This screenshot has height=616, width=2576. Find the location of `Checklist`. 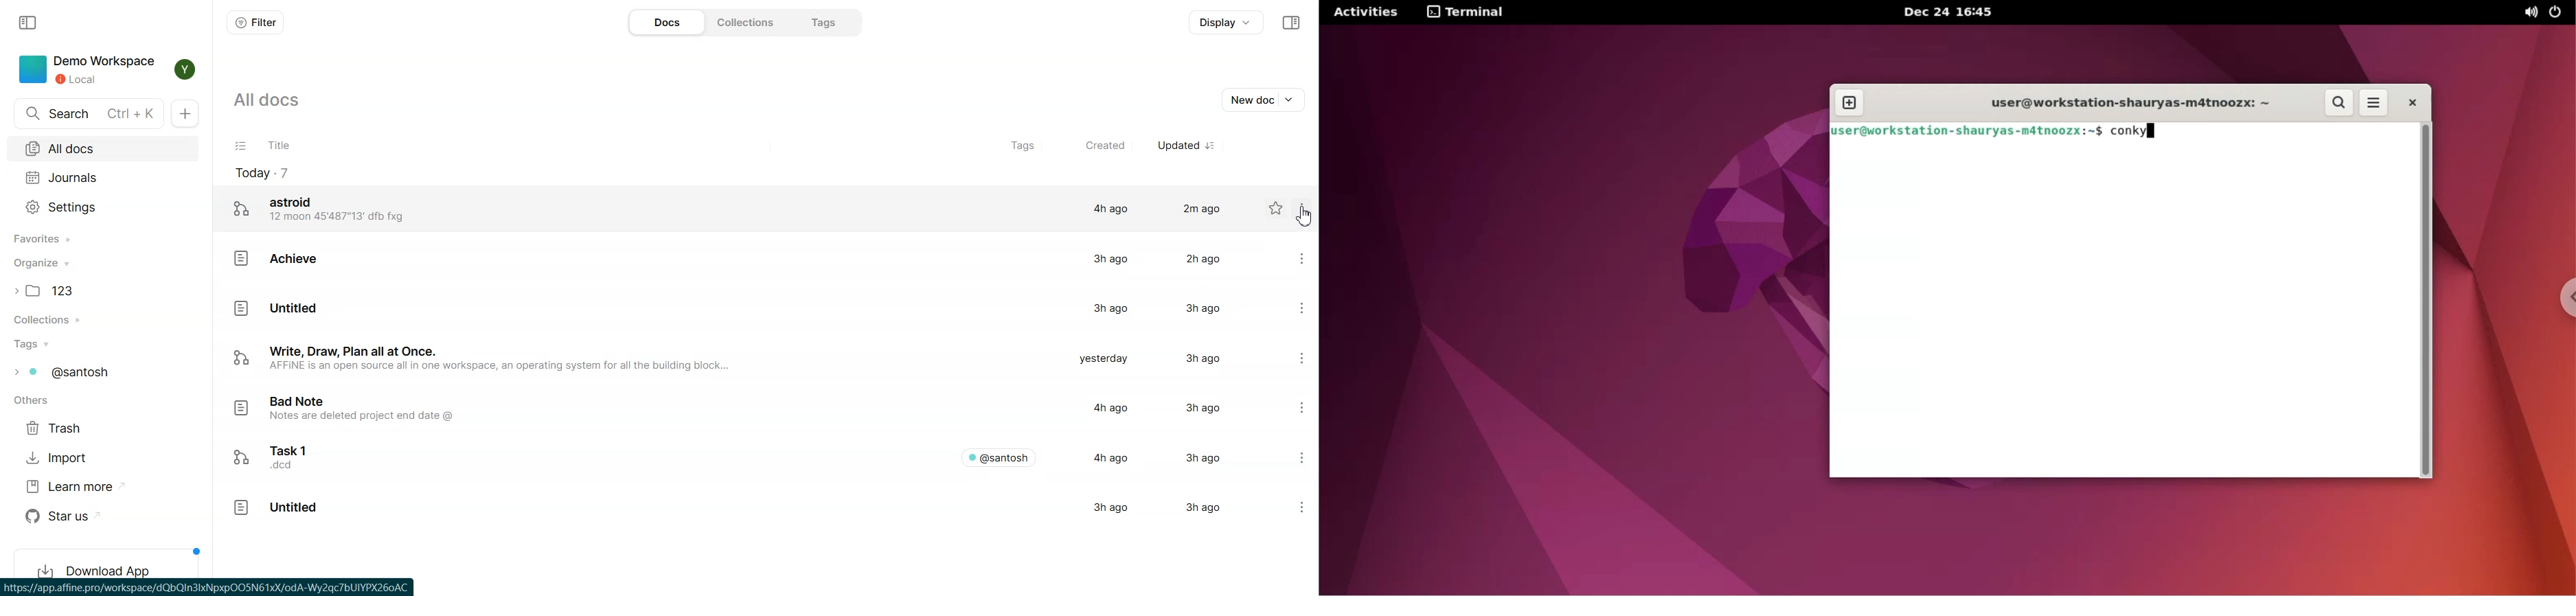

Checklist is located at coordinates (242, 146).